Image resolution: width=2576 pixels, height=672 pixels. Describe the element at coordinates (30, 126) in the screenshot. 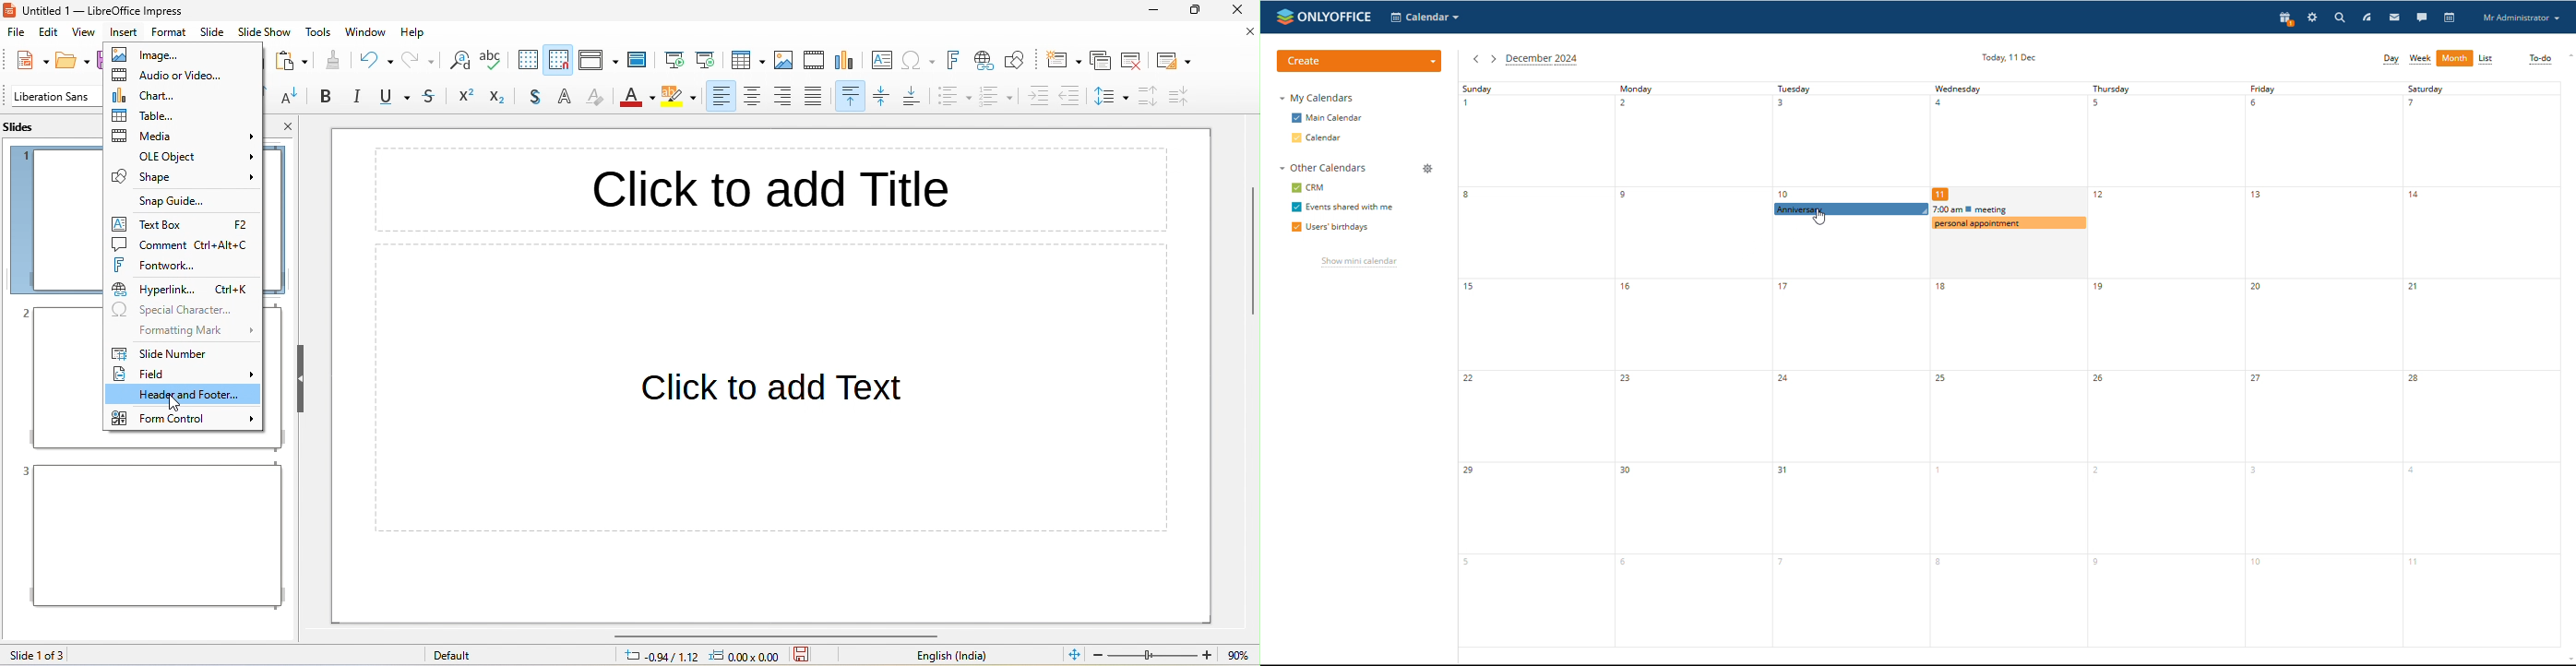

I see `slides` at that location.